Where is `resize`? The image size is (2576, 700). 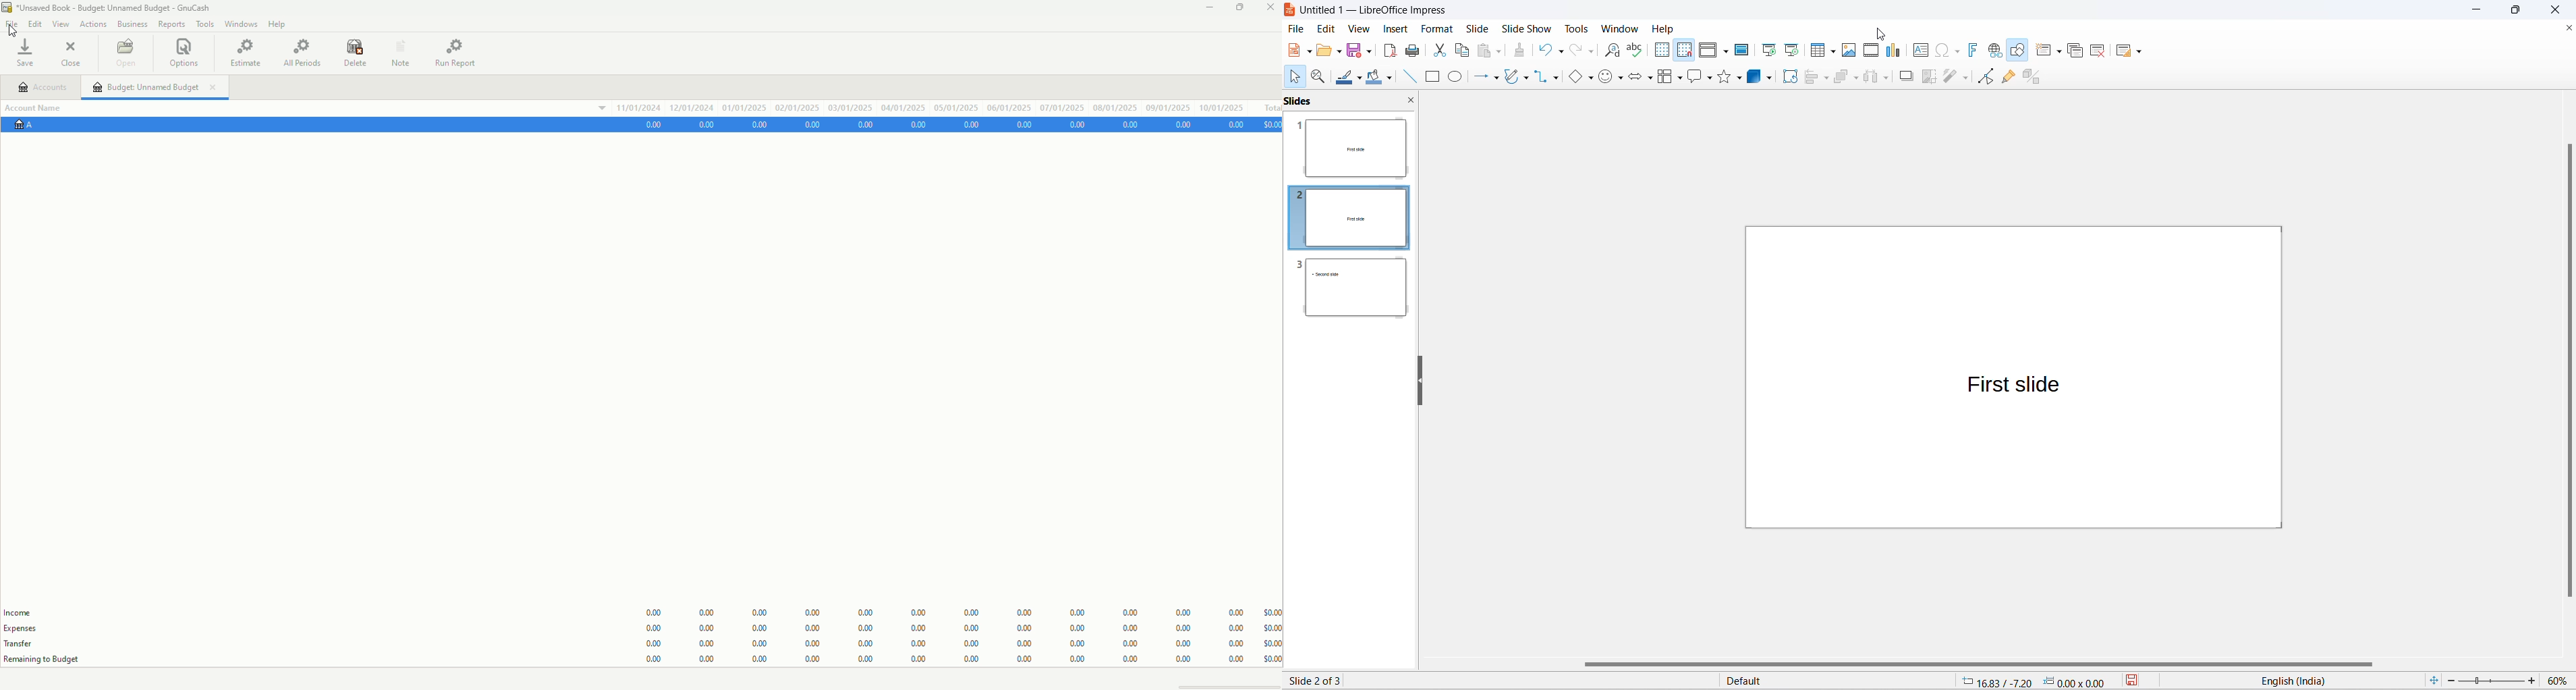
resize is located at coordinates (1422, 381).